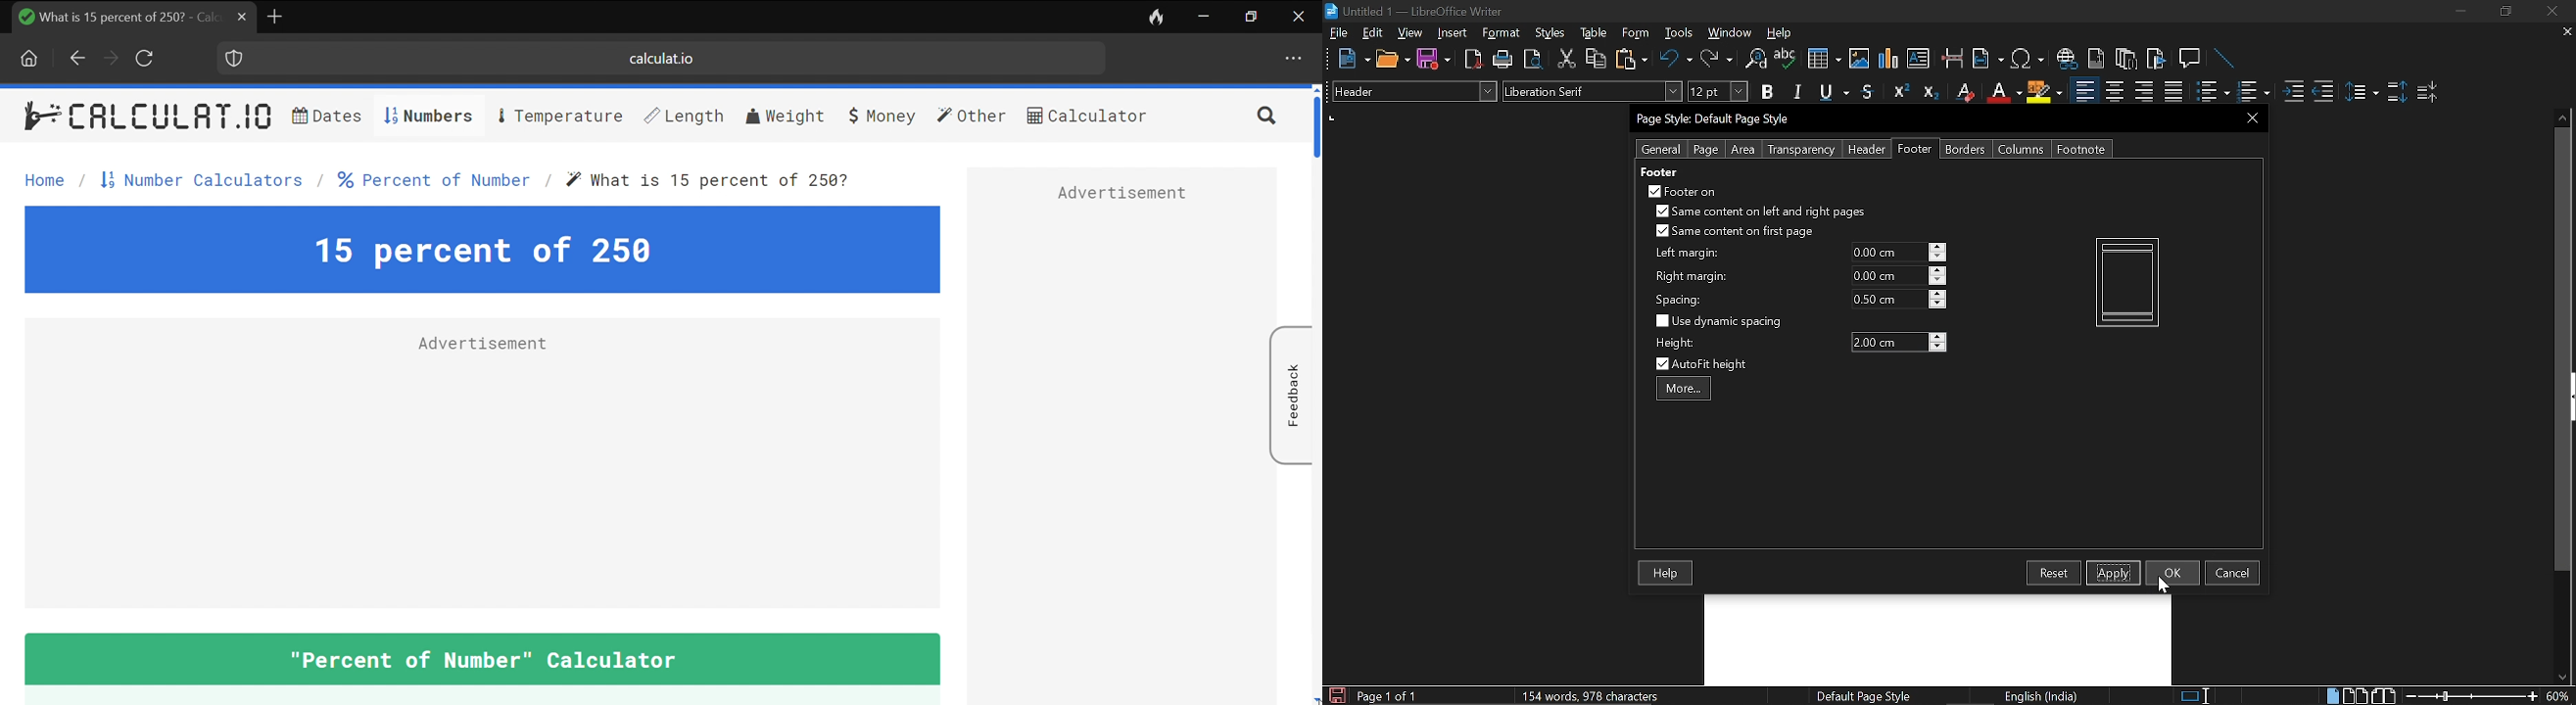 The width and height of the screenshot is (2576, 728). I want to click on Bold, so click(1767, 94).